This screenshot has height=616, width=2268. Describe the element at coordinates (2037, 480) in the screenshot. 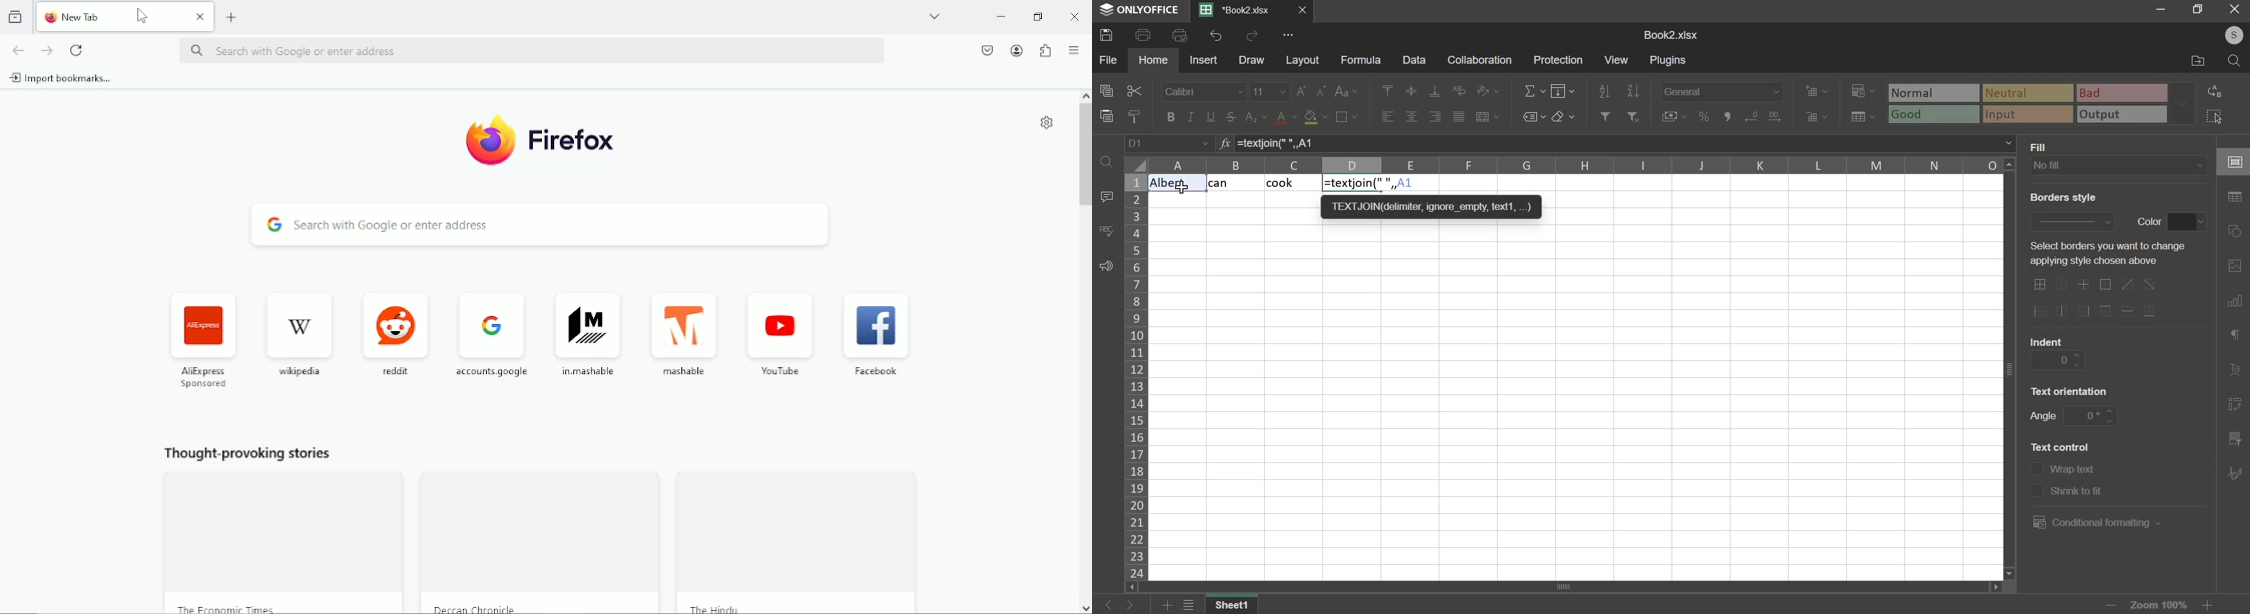

I see `text control` at that location.